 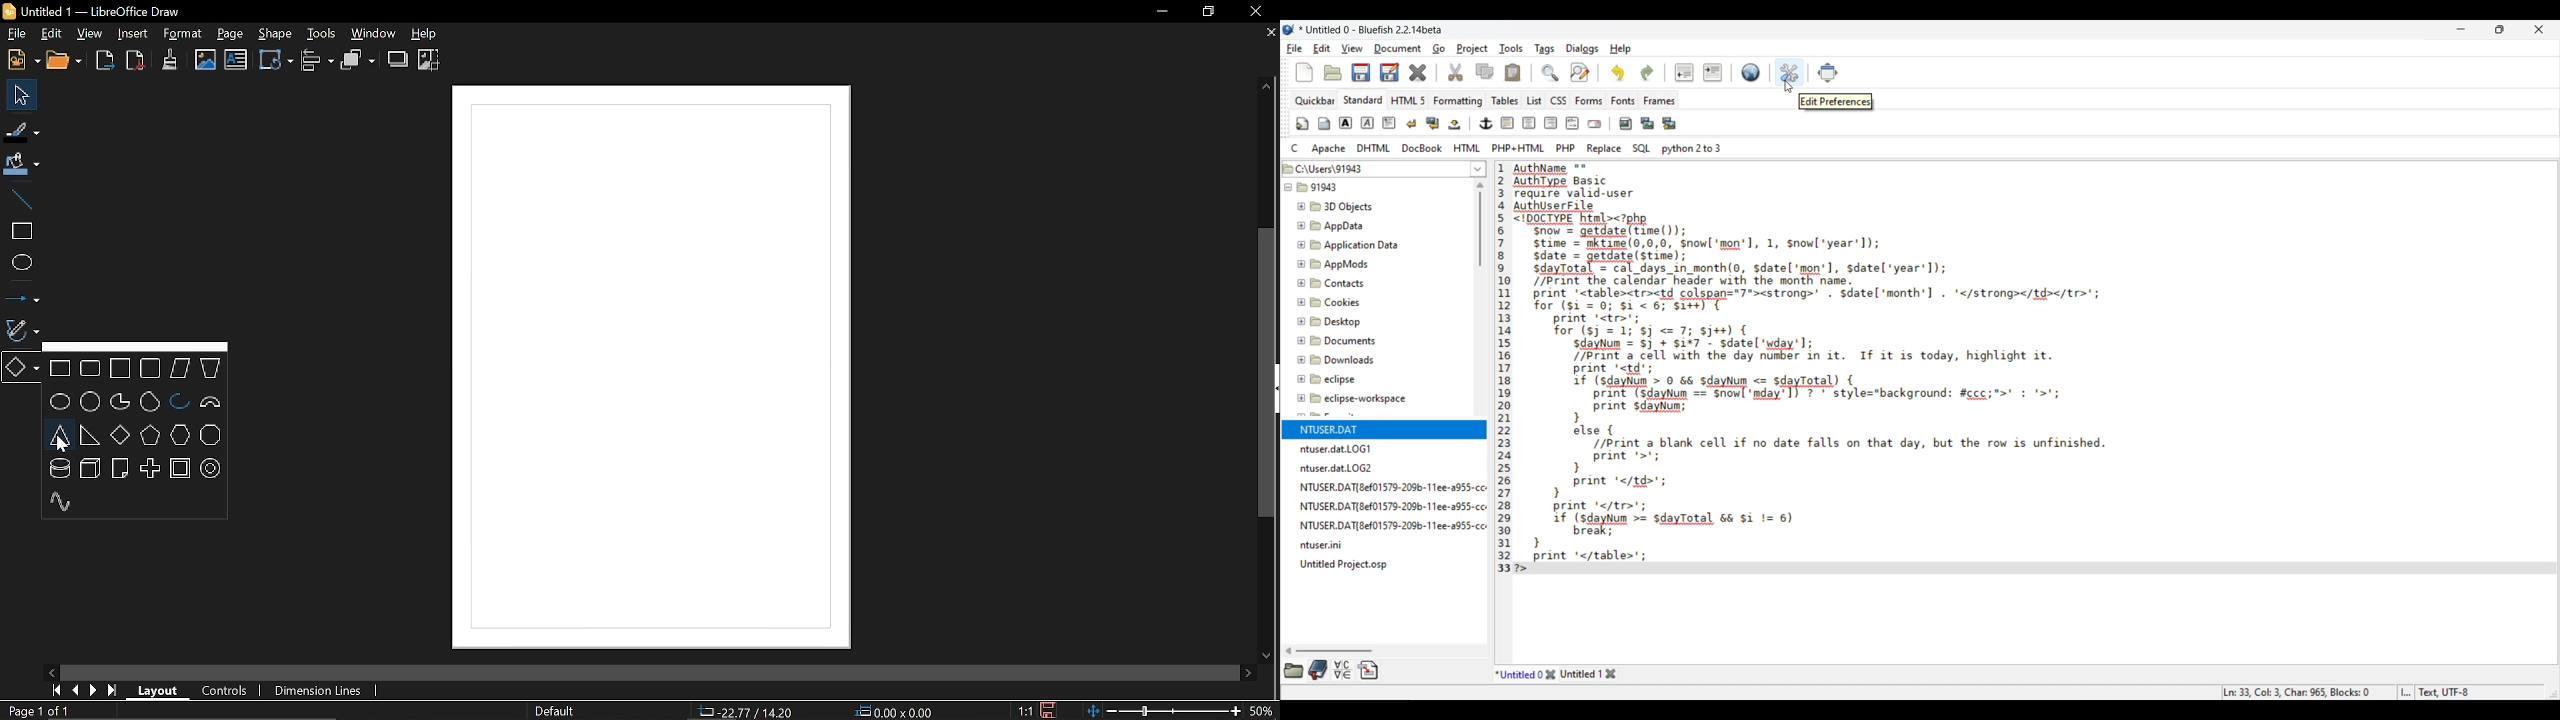 What do you see at coordinates (1295, 49) in the screenshot?
I see `File menu` at bounding box center [1295, 49].